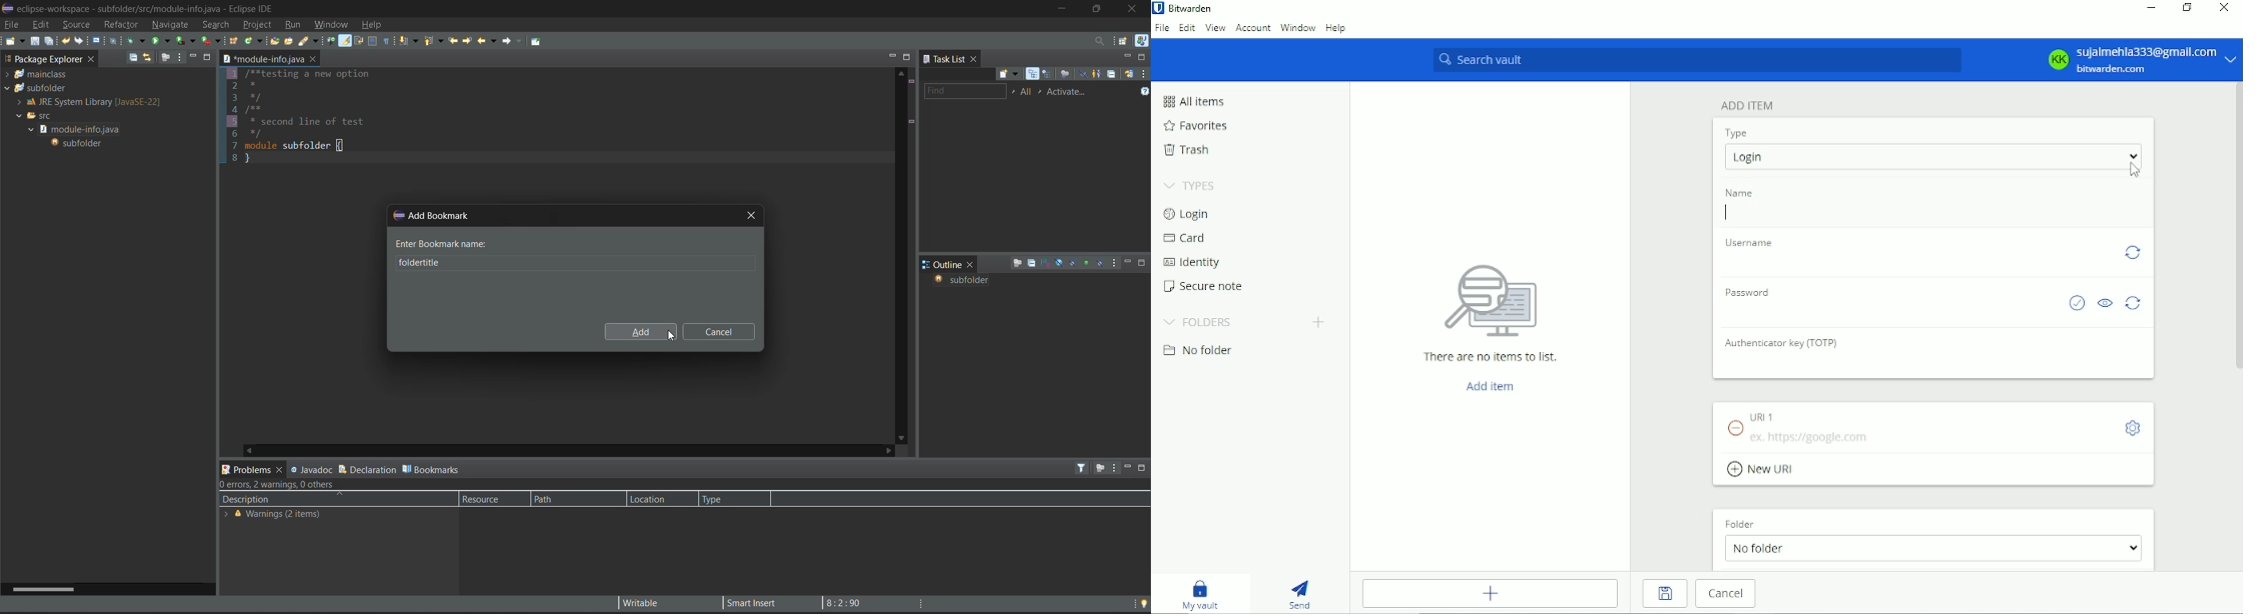 This screenshot has height=616, width=2268. Describe the element at coordinates (1695, 61) in the screenshot. I see `Search vault` at that location.